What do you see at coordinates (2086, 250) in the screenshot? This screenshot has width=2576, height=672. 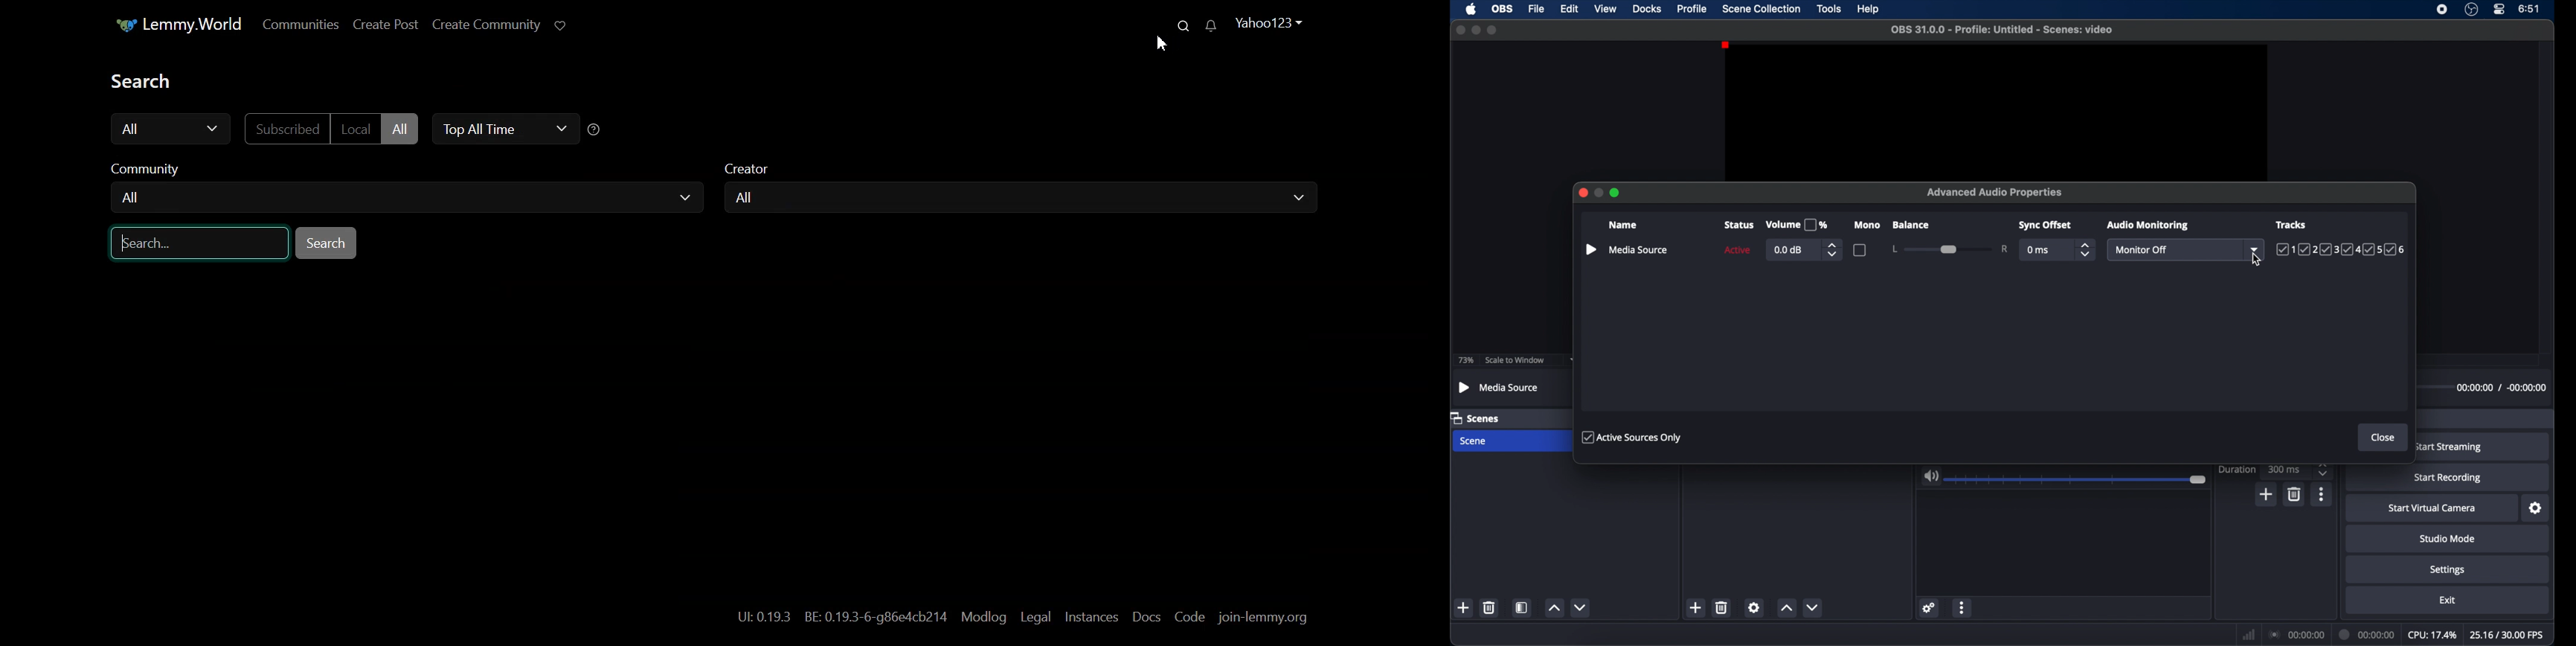 I see `stepper buttons` at bounding box center [2086, 250].